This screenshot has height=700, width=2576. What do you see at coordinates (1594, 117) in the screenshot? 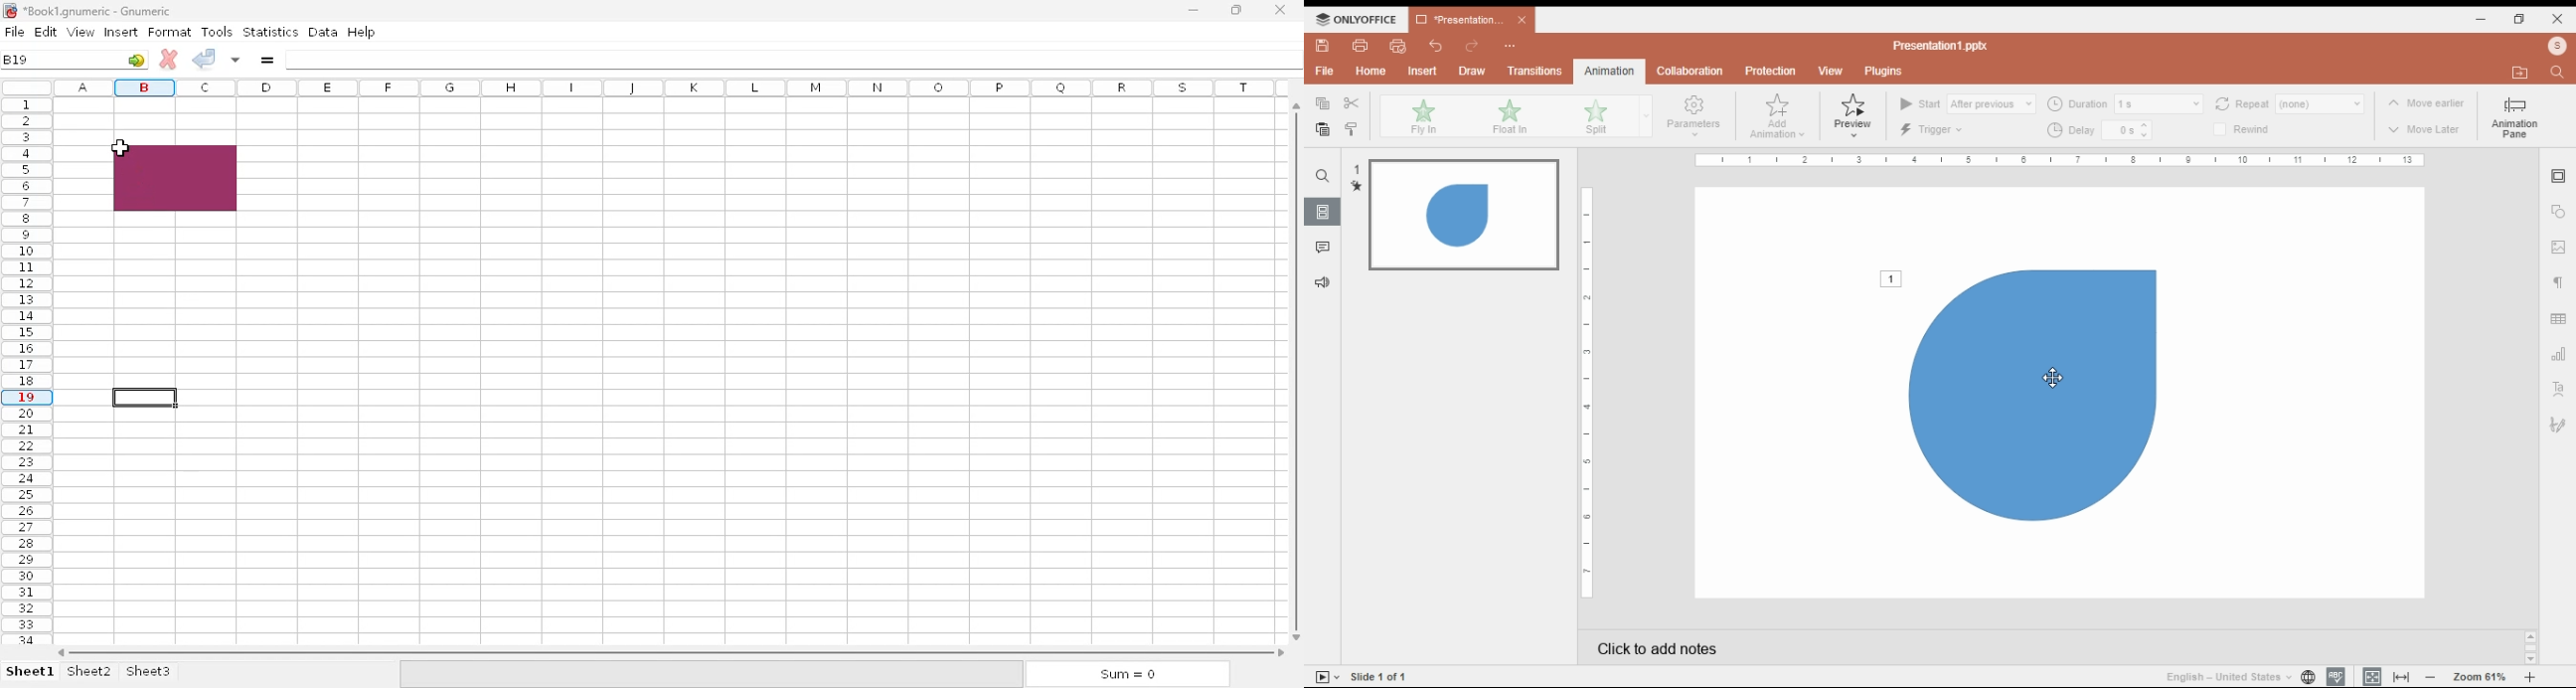
I see `split` at bounding box center [1594, 117].